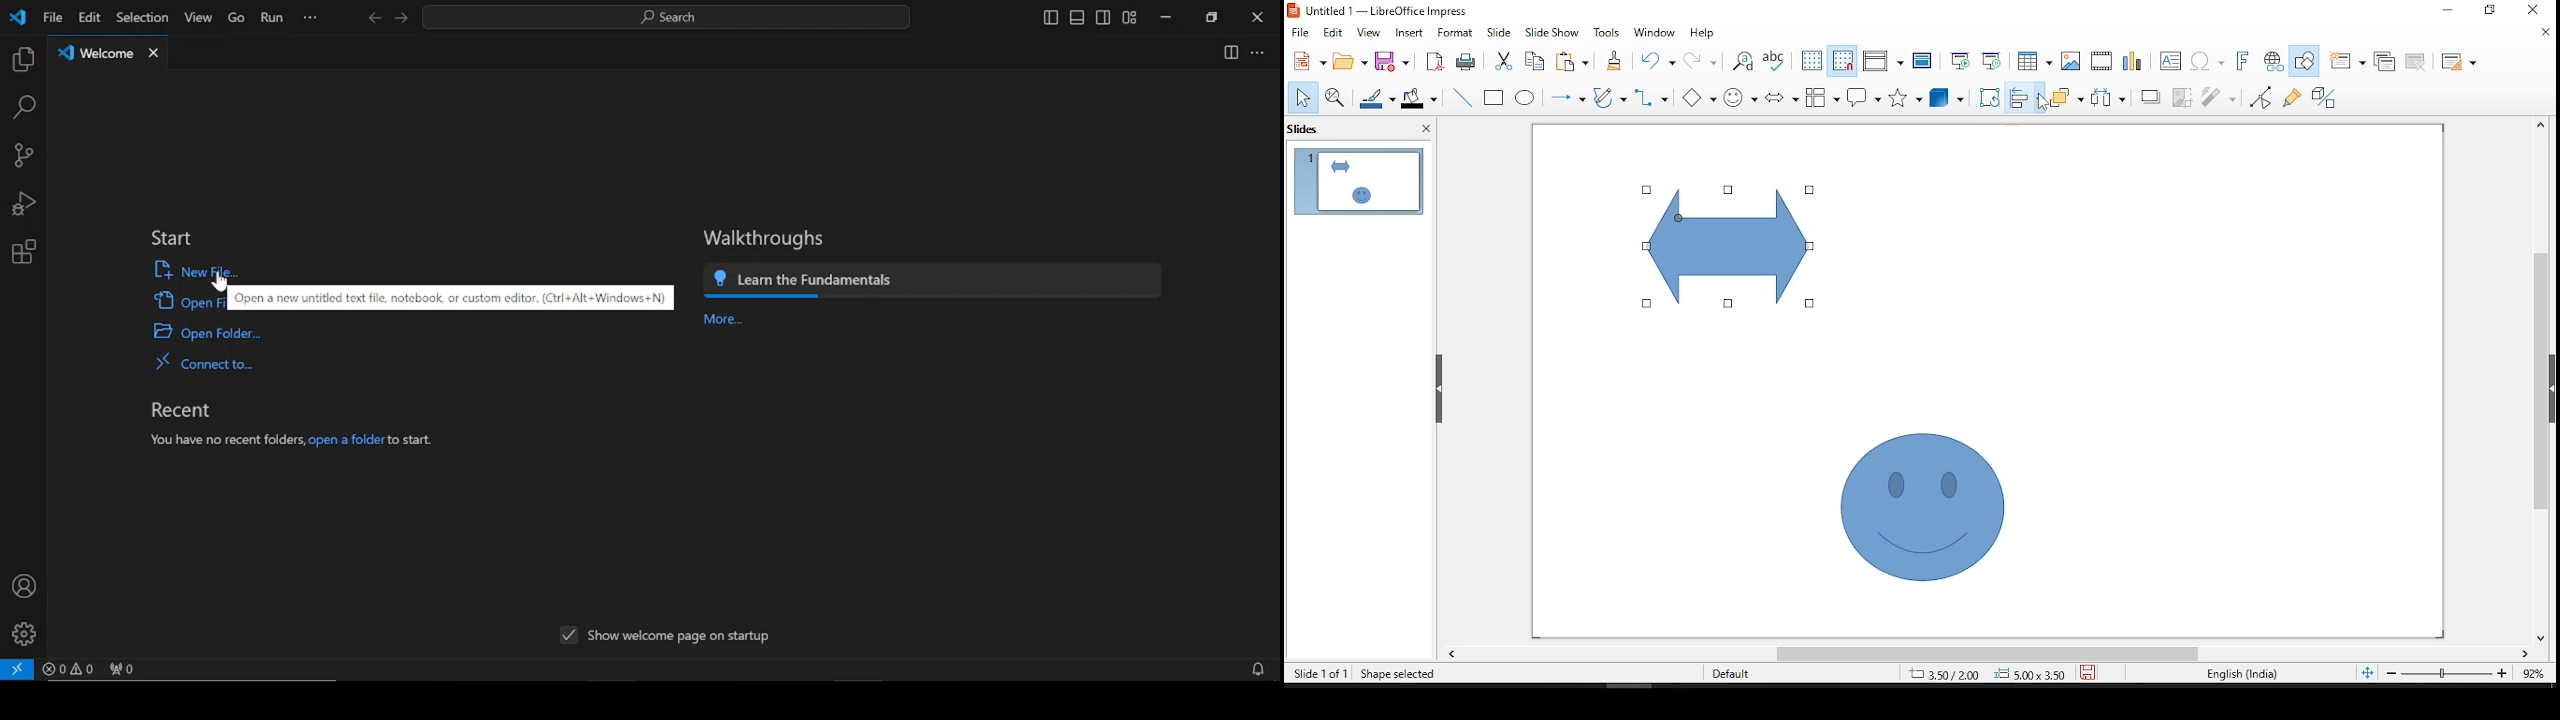 Image resolution: width=2576 pixels, height=728 pixels. What do you see at coordinates (1865, 99) in the screenshot?
I see `callout shapes` at bounding box center [1865, 99].